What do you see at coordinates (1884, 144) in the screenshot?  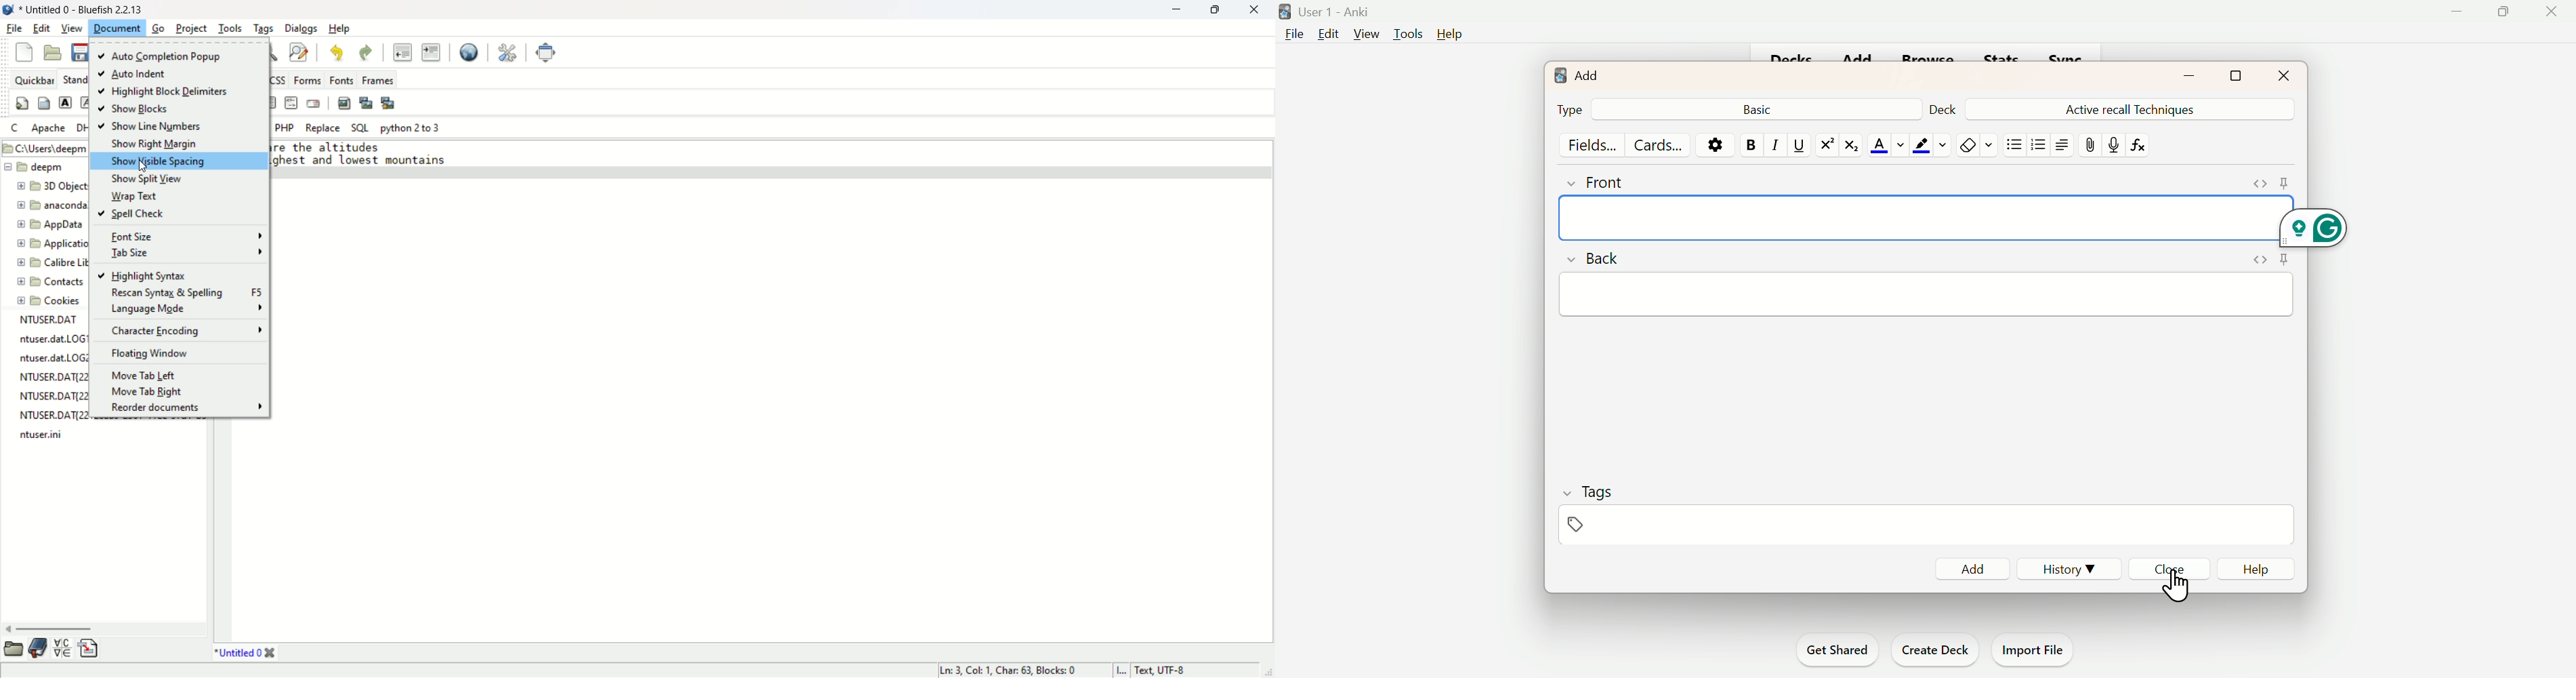 I see `Text Color` at bounding box center [1884, 144].